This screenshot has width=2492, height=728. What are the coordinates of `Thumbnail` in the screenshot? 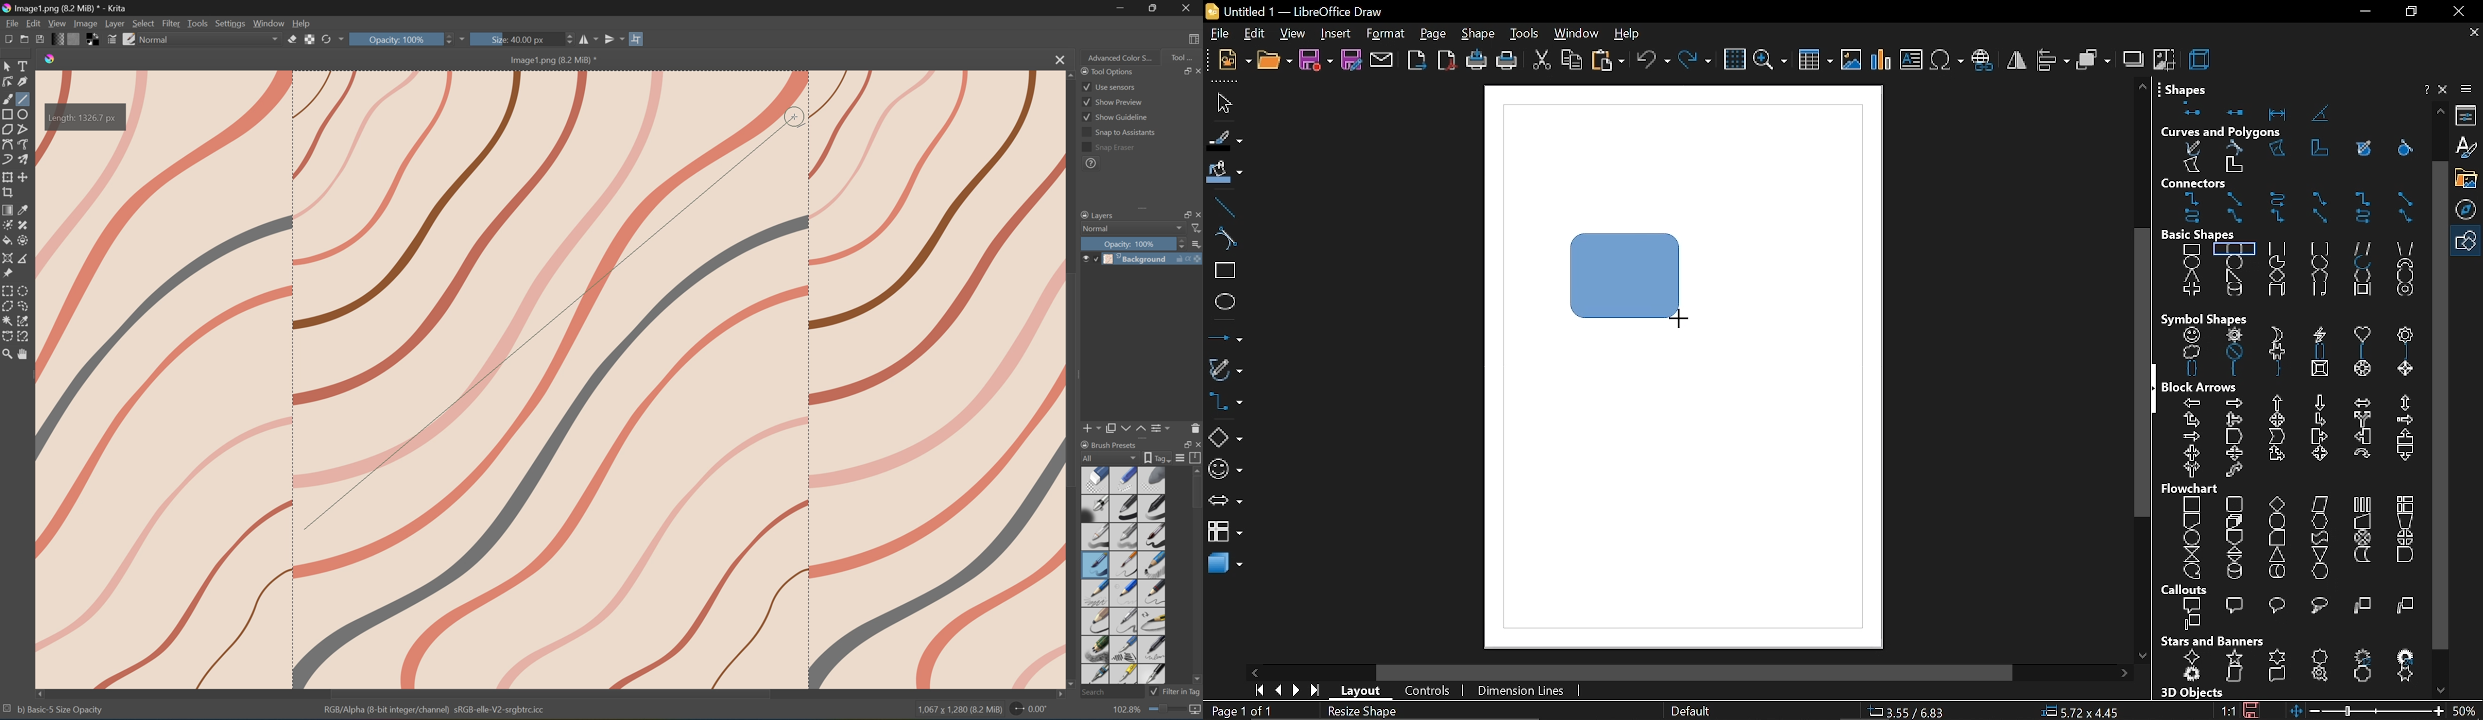 It's located at (1196, 243).